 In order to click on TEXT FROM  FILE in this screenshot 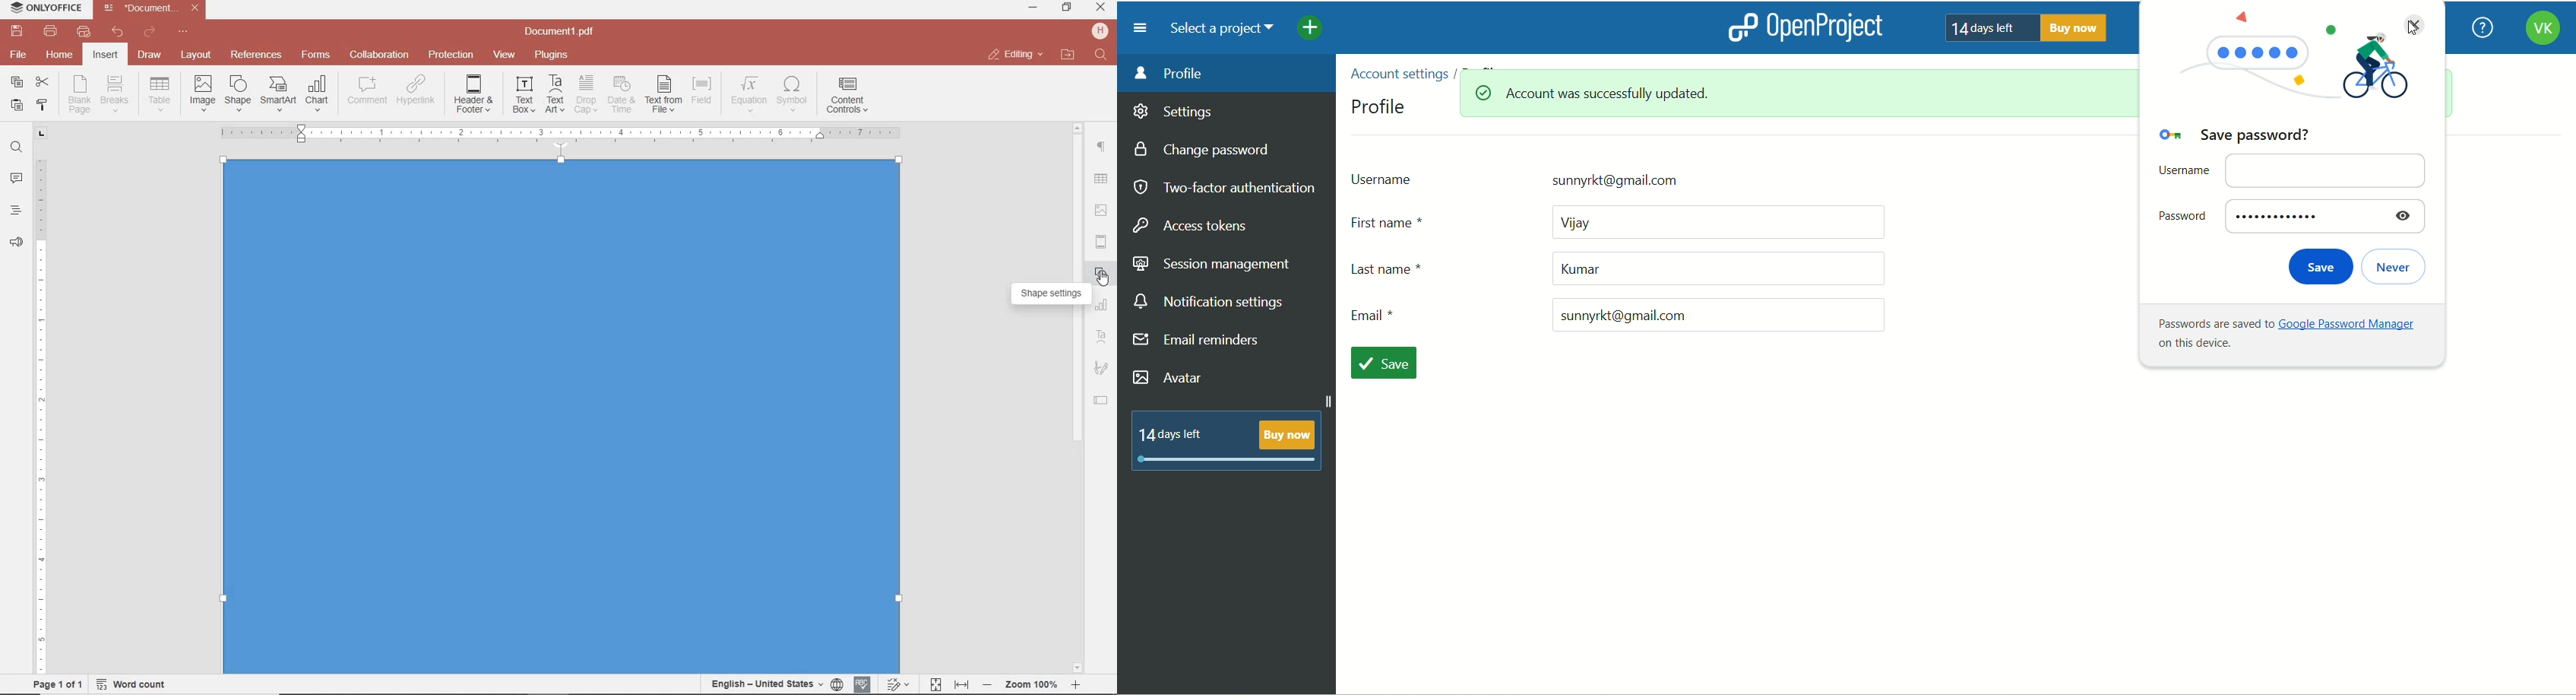, I will do `click(664, 95)`.